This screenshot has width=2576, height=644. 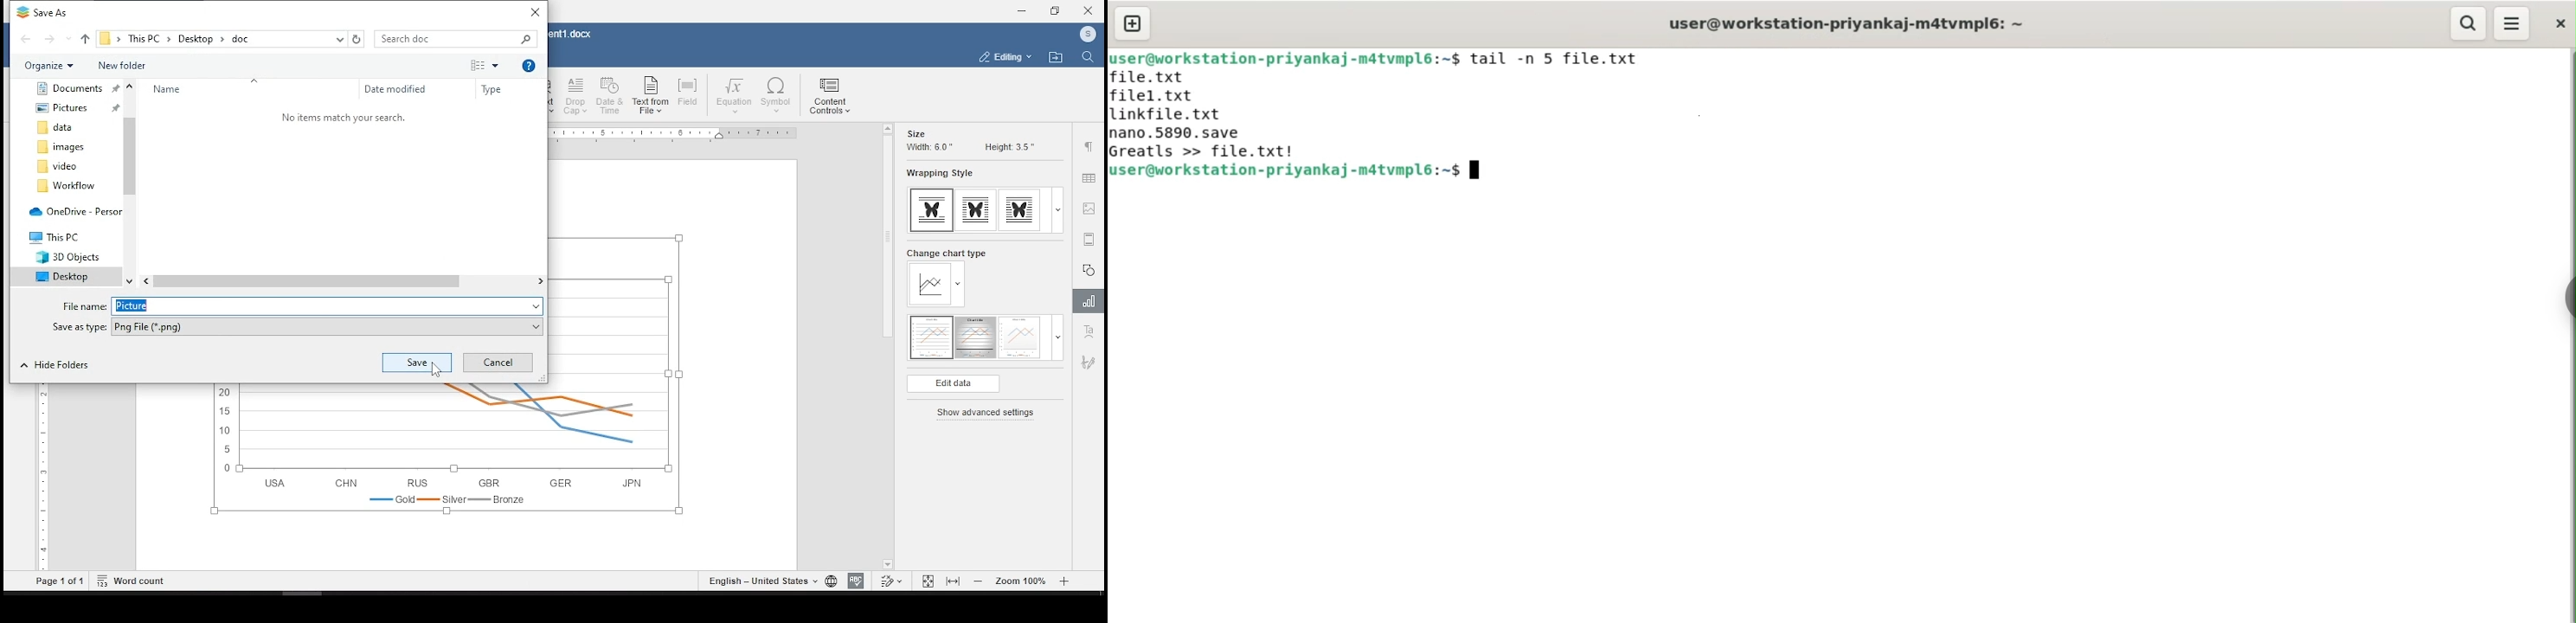 I want to click on search bar, so click(x=456, y=38).